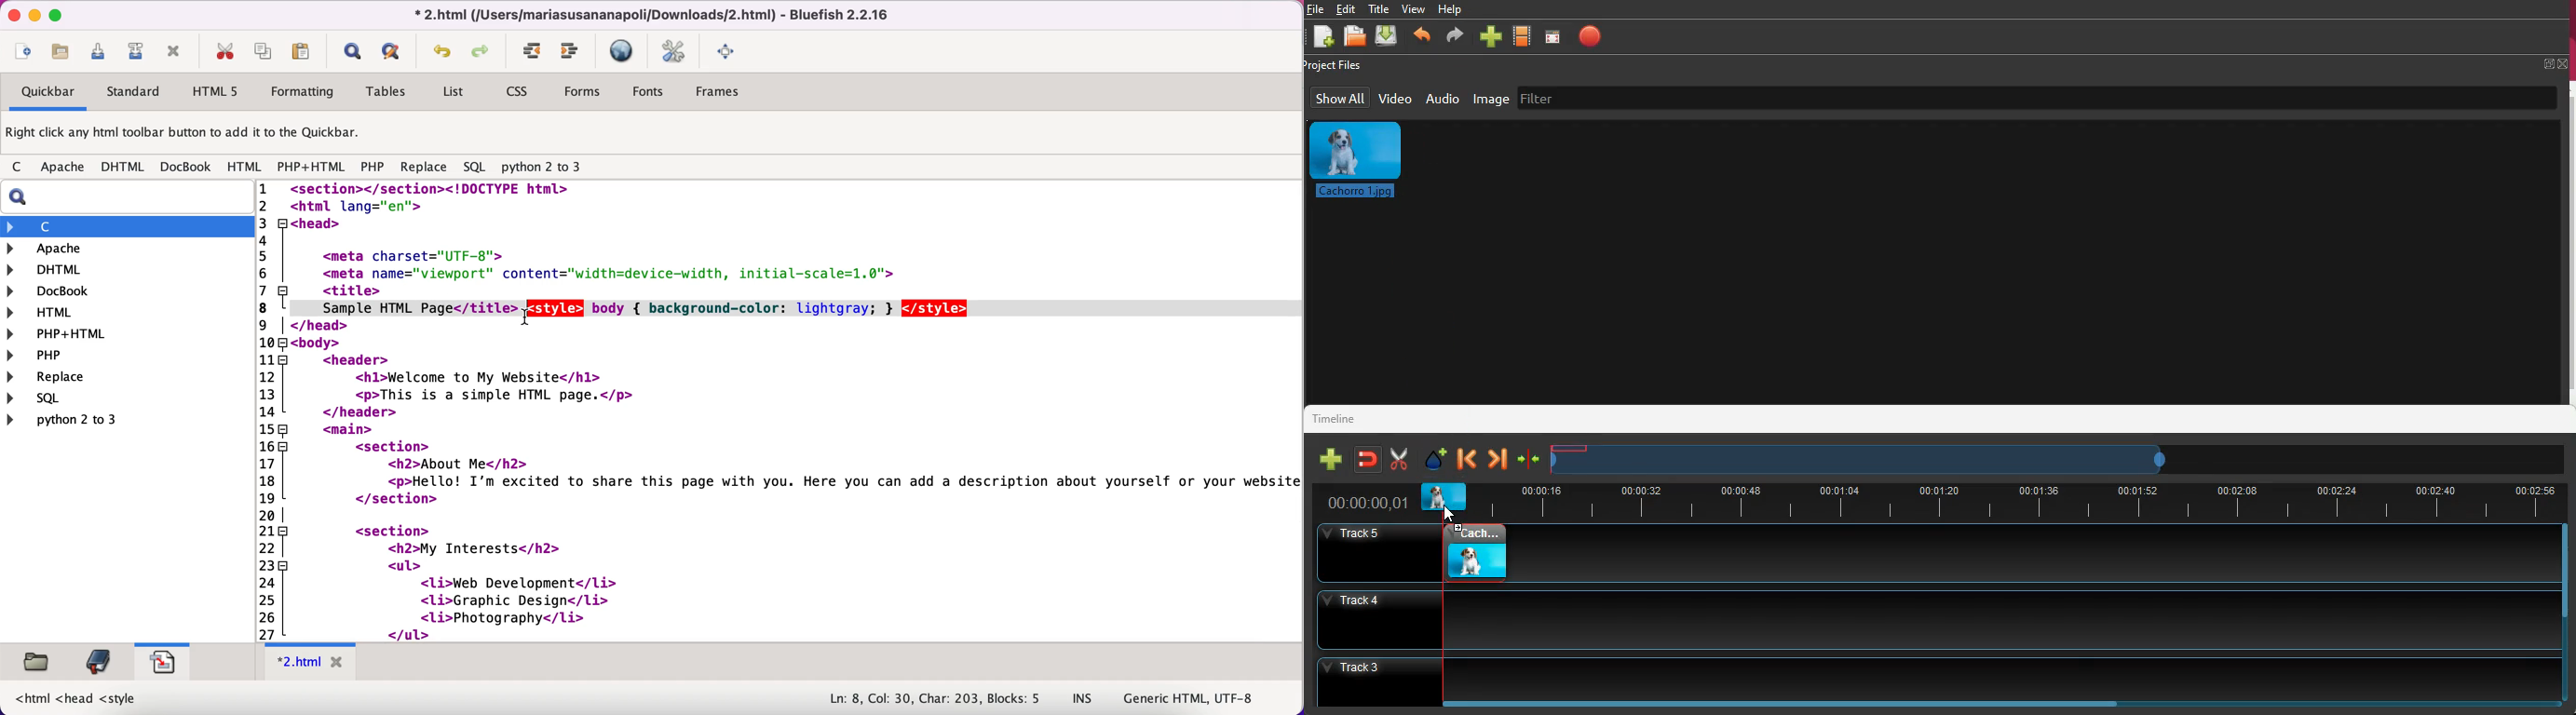  Describe the element at coordinates (2040, 500) in the screenshot. I see `timeline` at that location.